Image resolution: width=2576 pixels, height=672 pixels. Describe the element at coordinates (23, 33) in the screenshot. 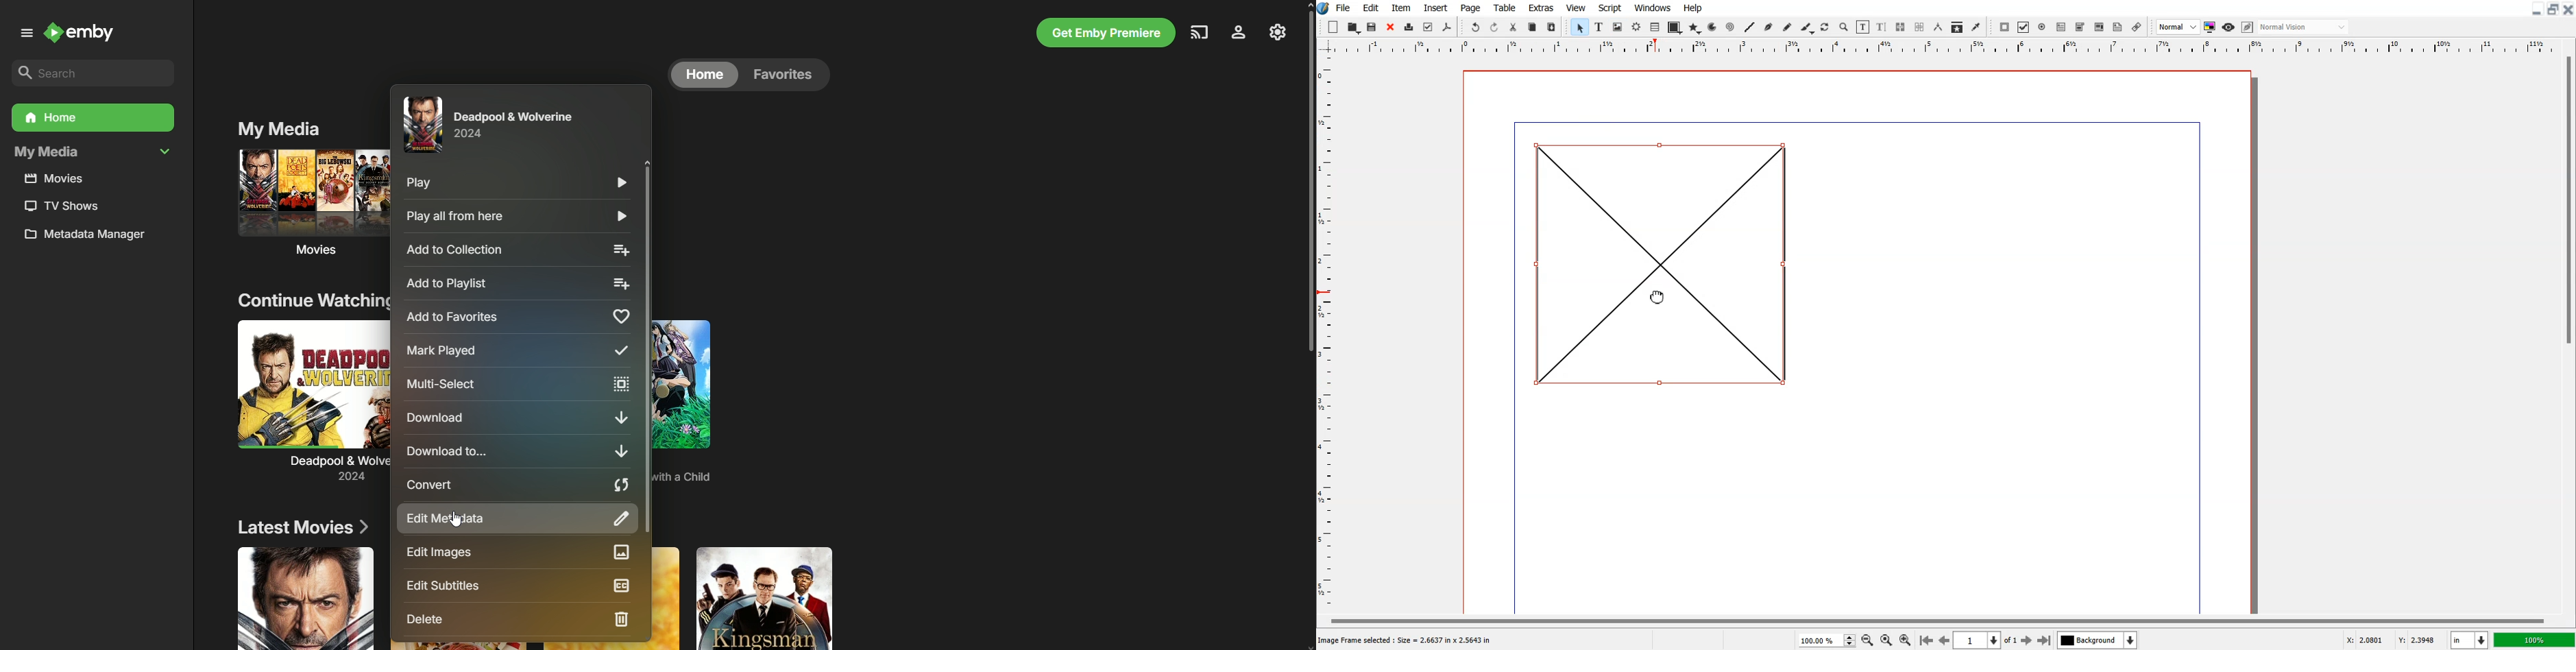

I see `Menu` at that location.